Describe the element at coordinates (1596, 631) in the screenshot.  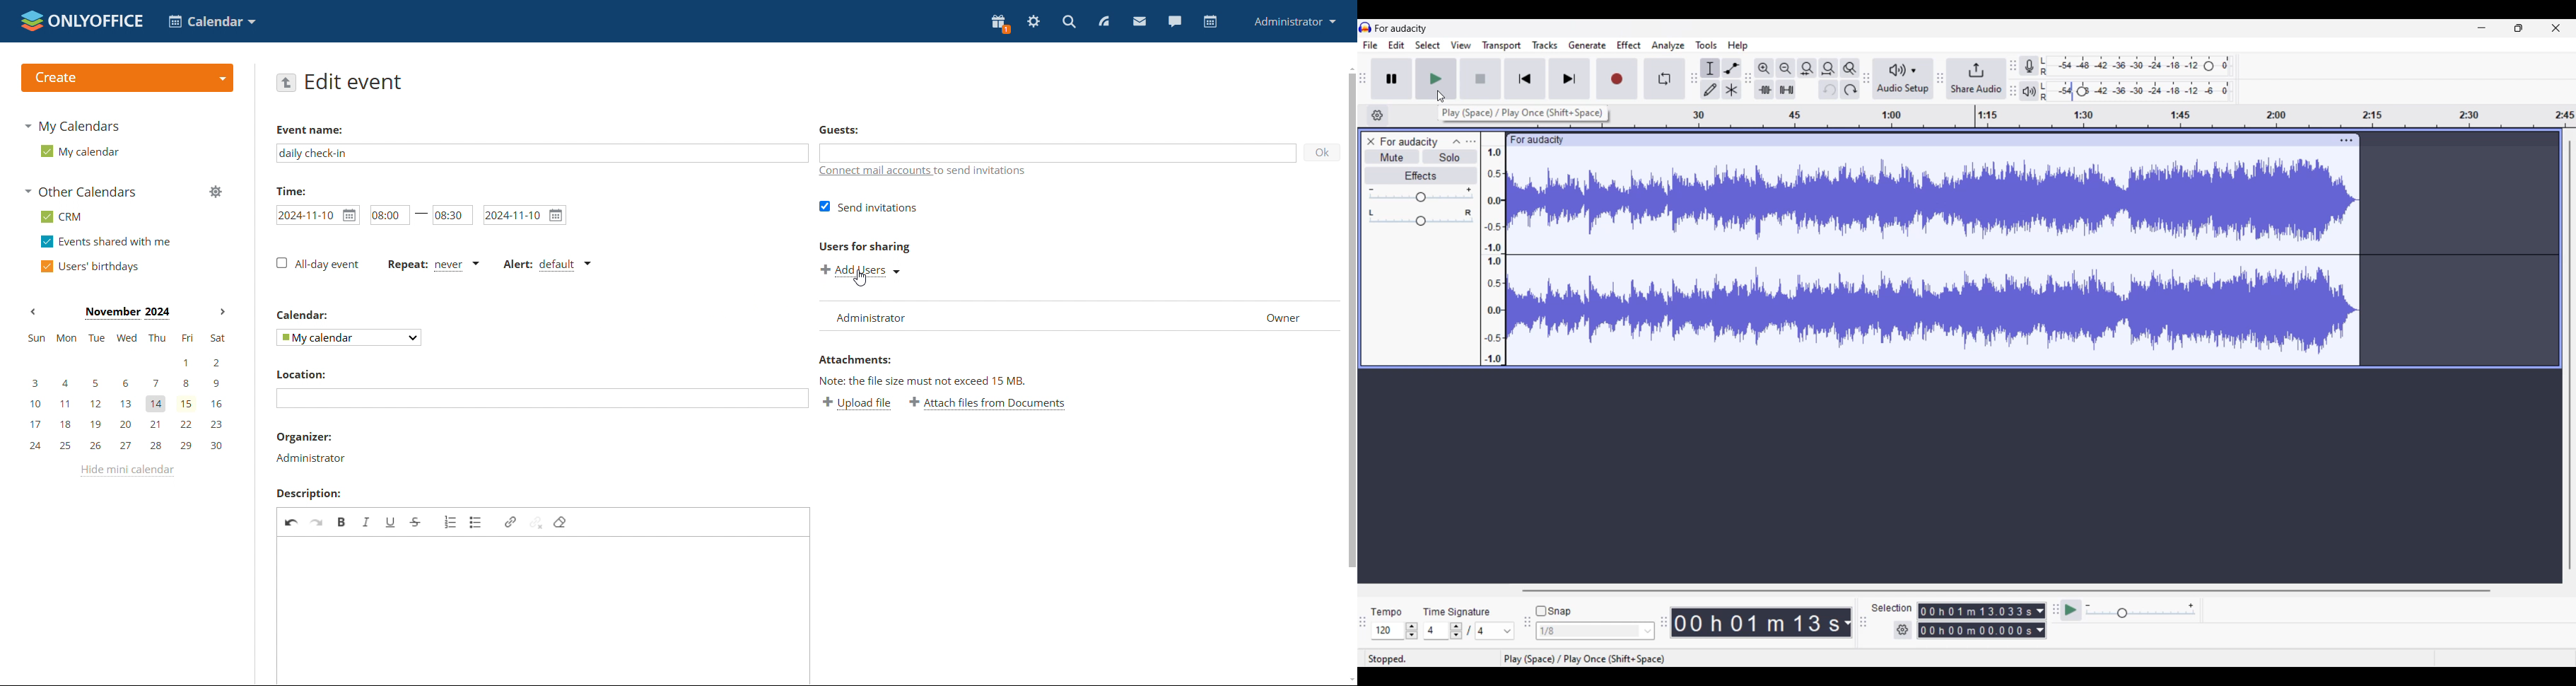
I see `Snap options` at that location.